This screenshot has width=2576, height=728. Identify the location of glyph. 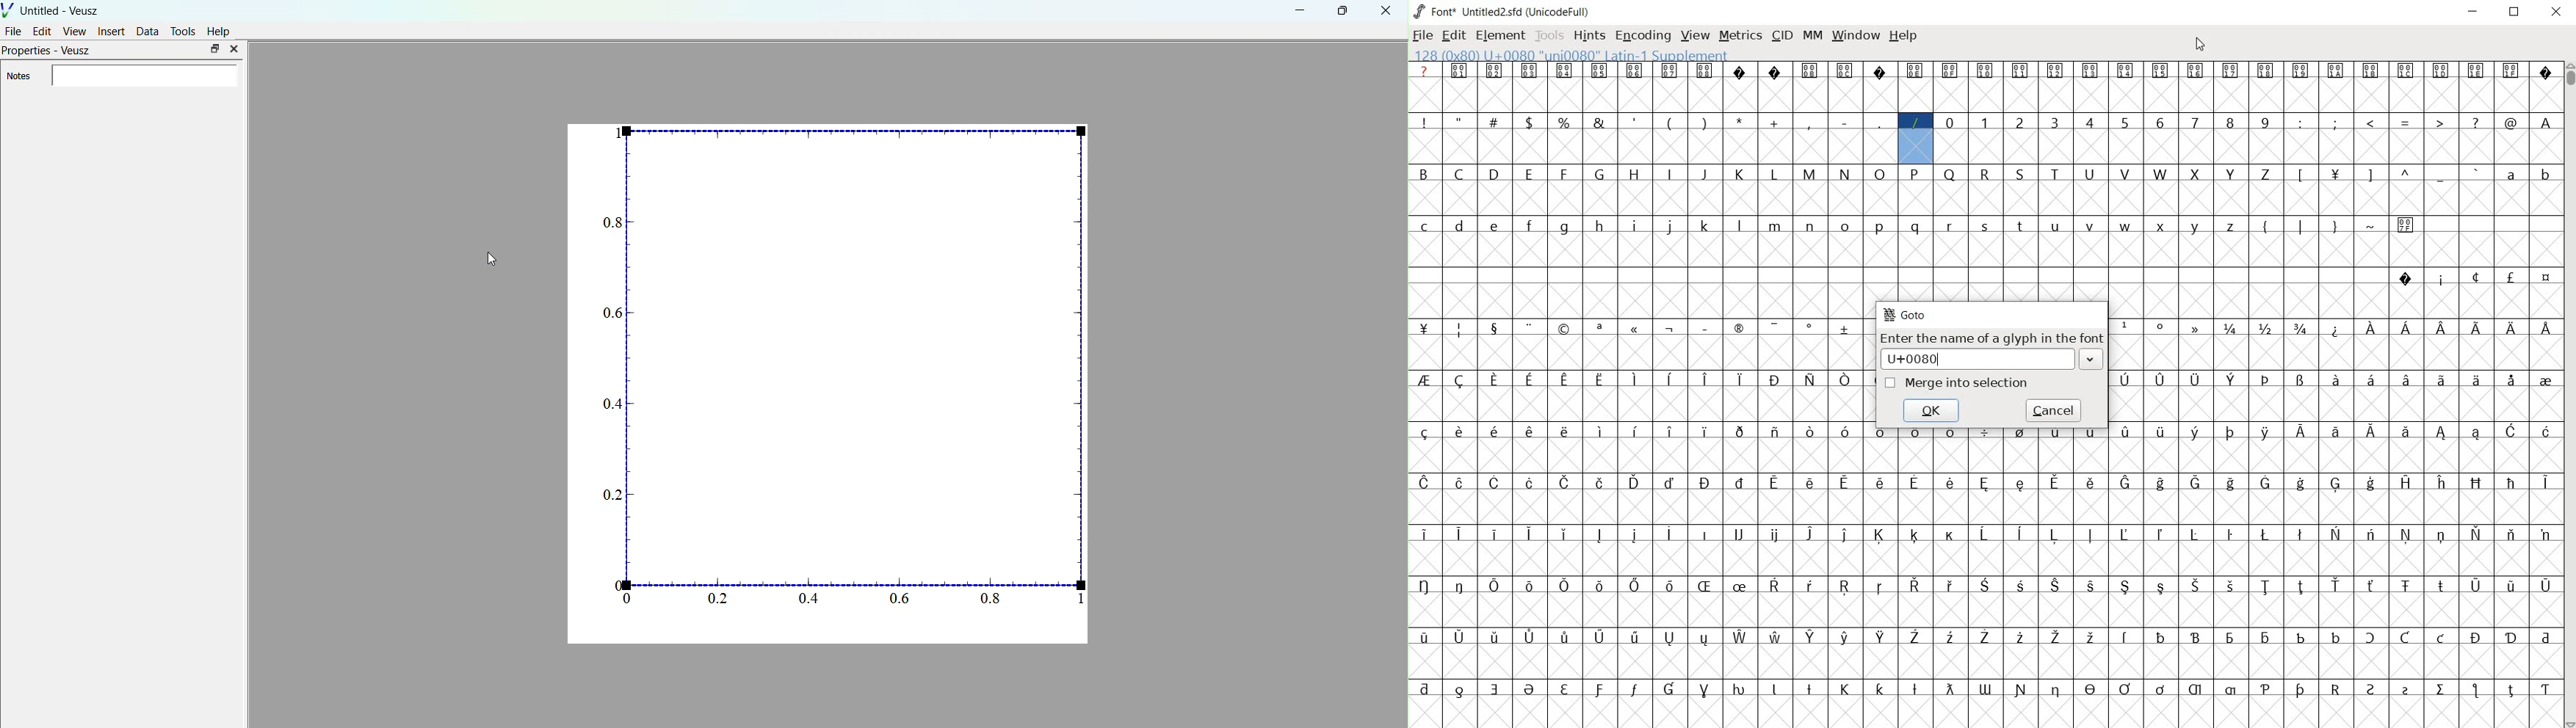
(2160, 380).